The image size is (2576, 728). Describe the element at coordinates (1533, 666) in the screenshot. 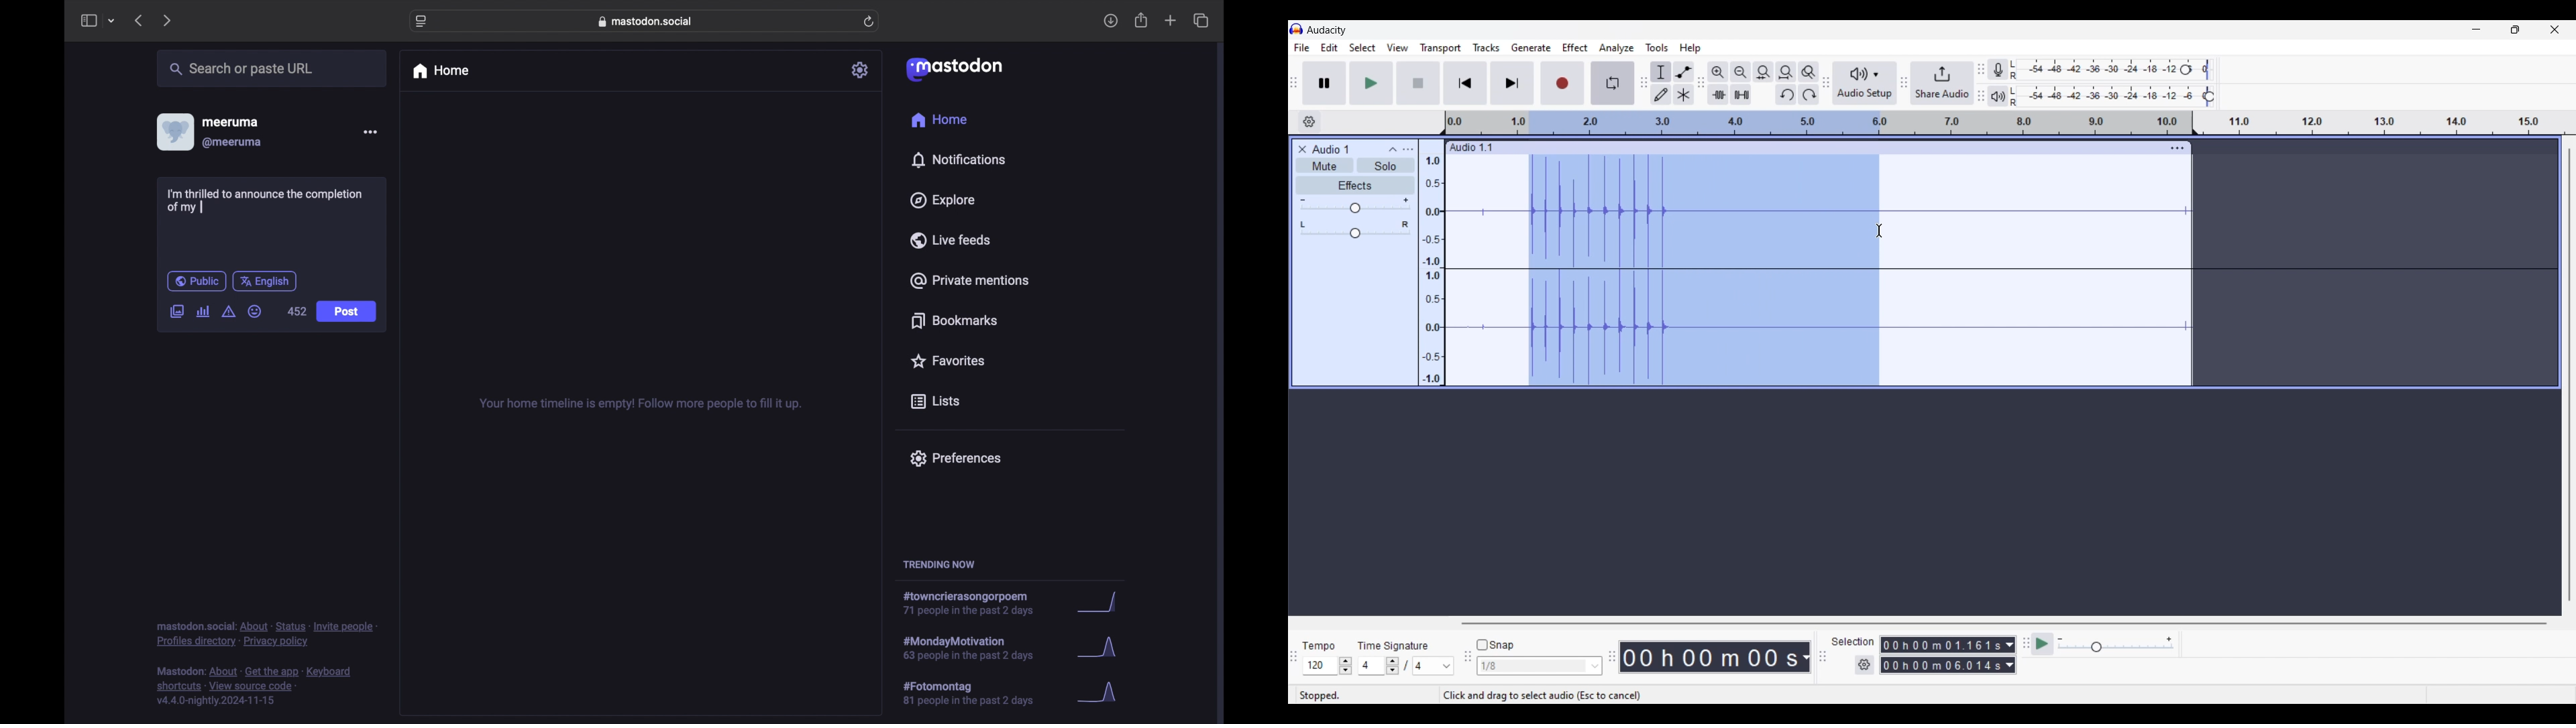

I see `Type in snap` at that location.